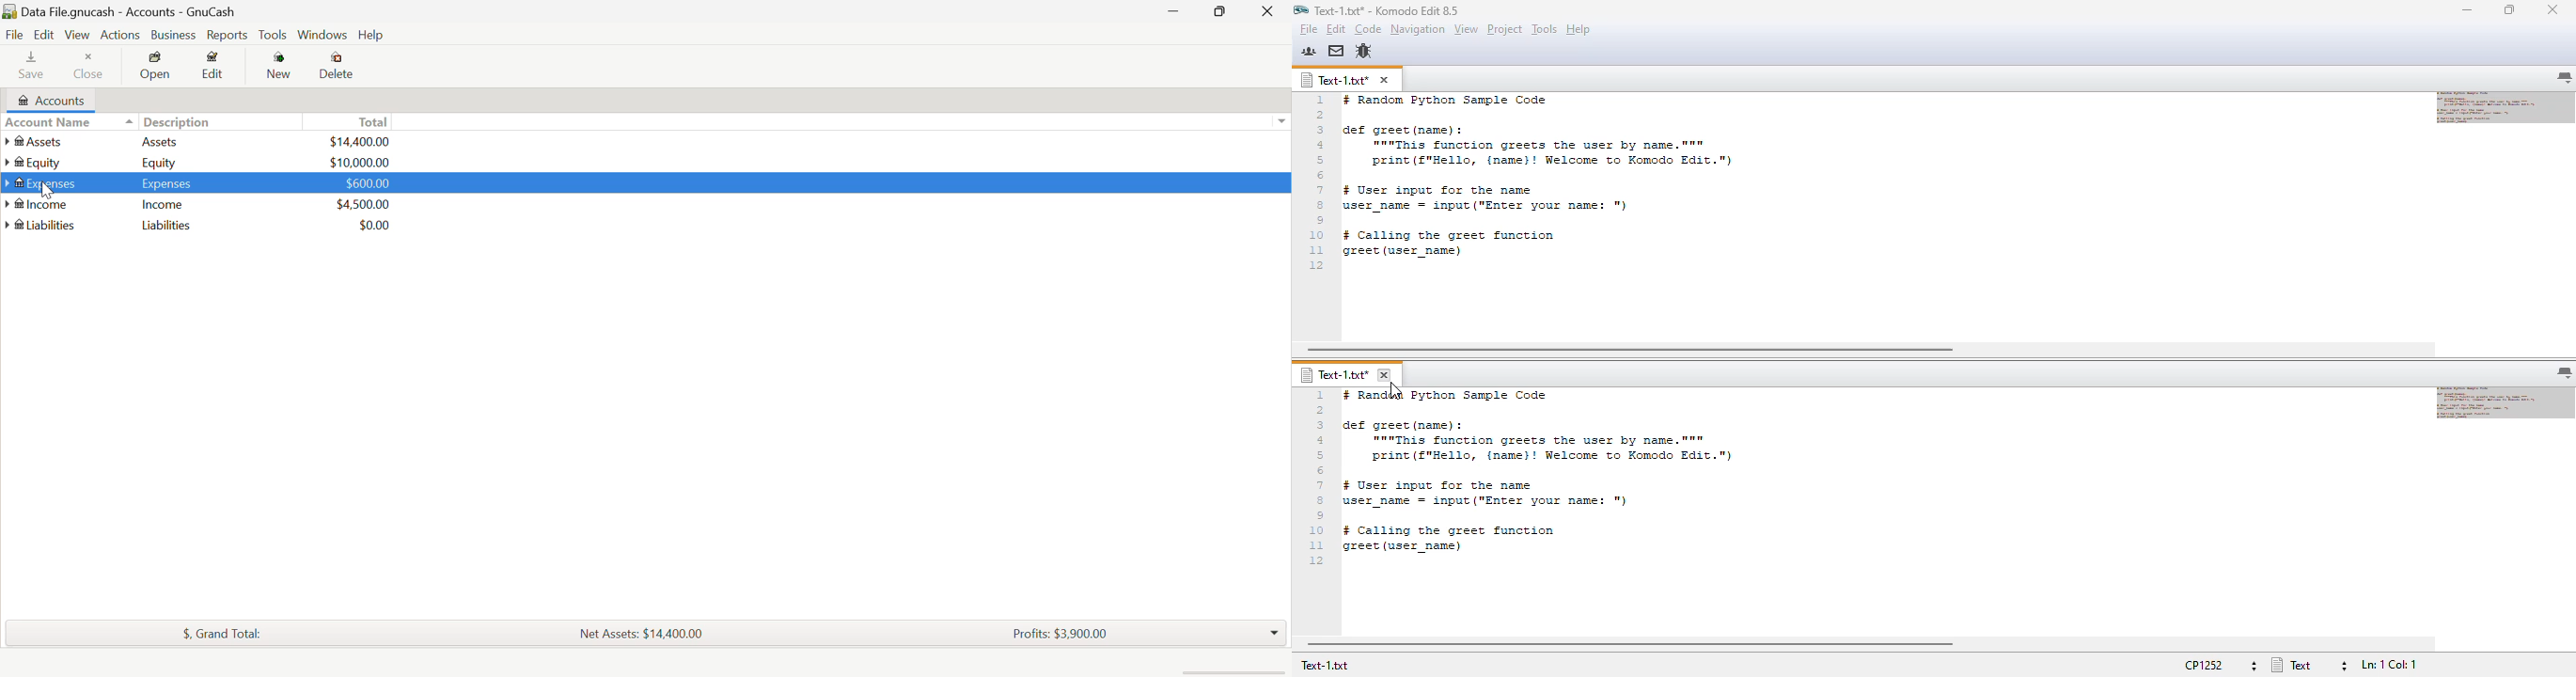  I want to click on Equity, so click(161, 162).